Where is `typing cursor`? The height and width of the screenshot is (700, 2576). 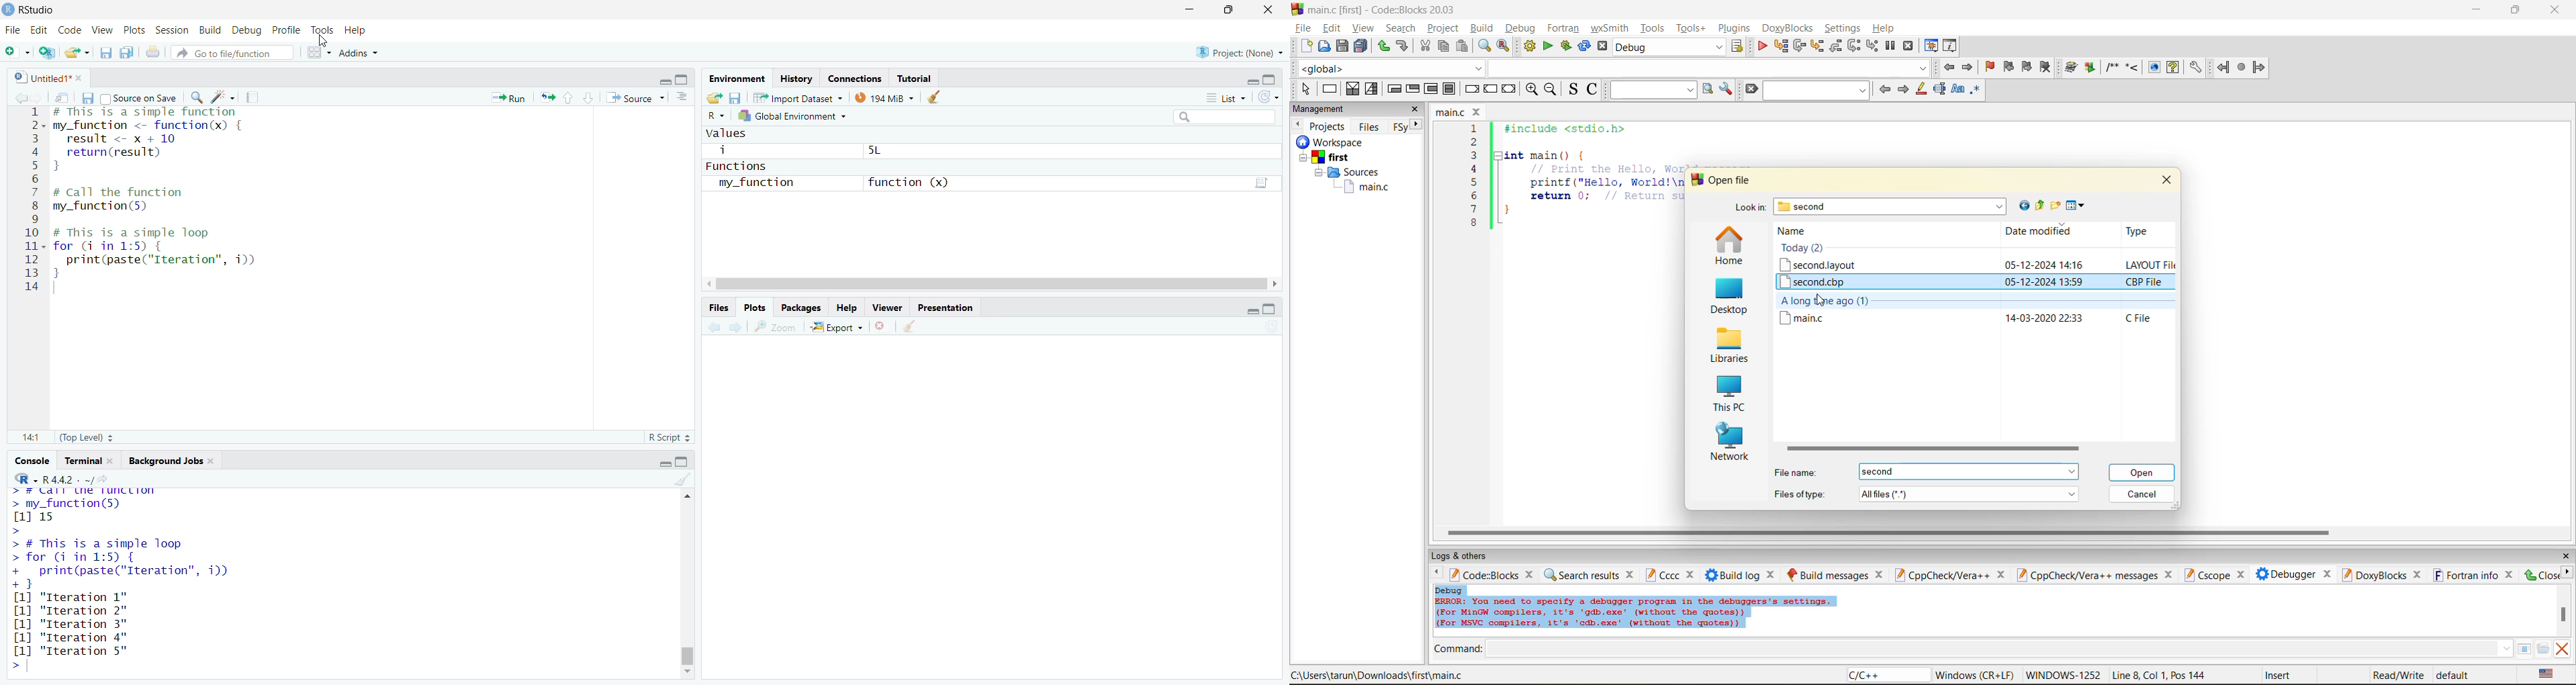 typing cursor is located at coordinates (58, 289).